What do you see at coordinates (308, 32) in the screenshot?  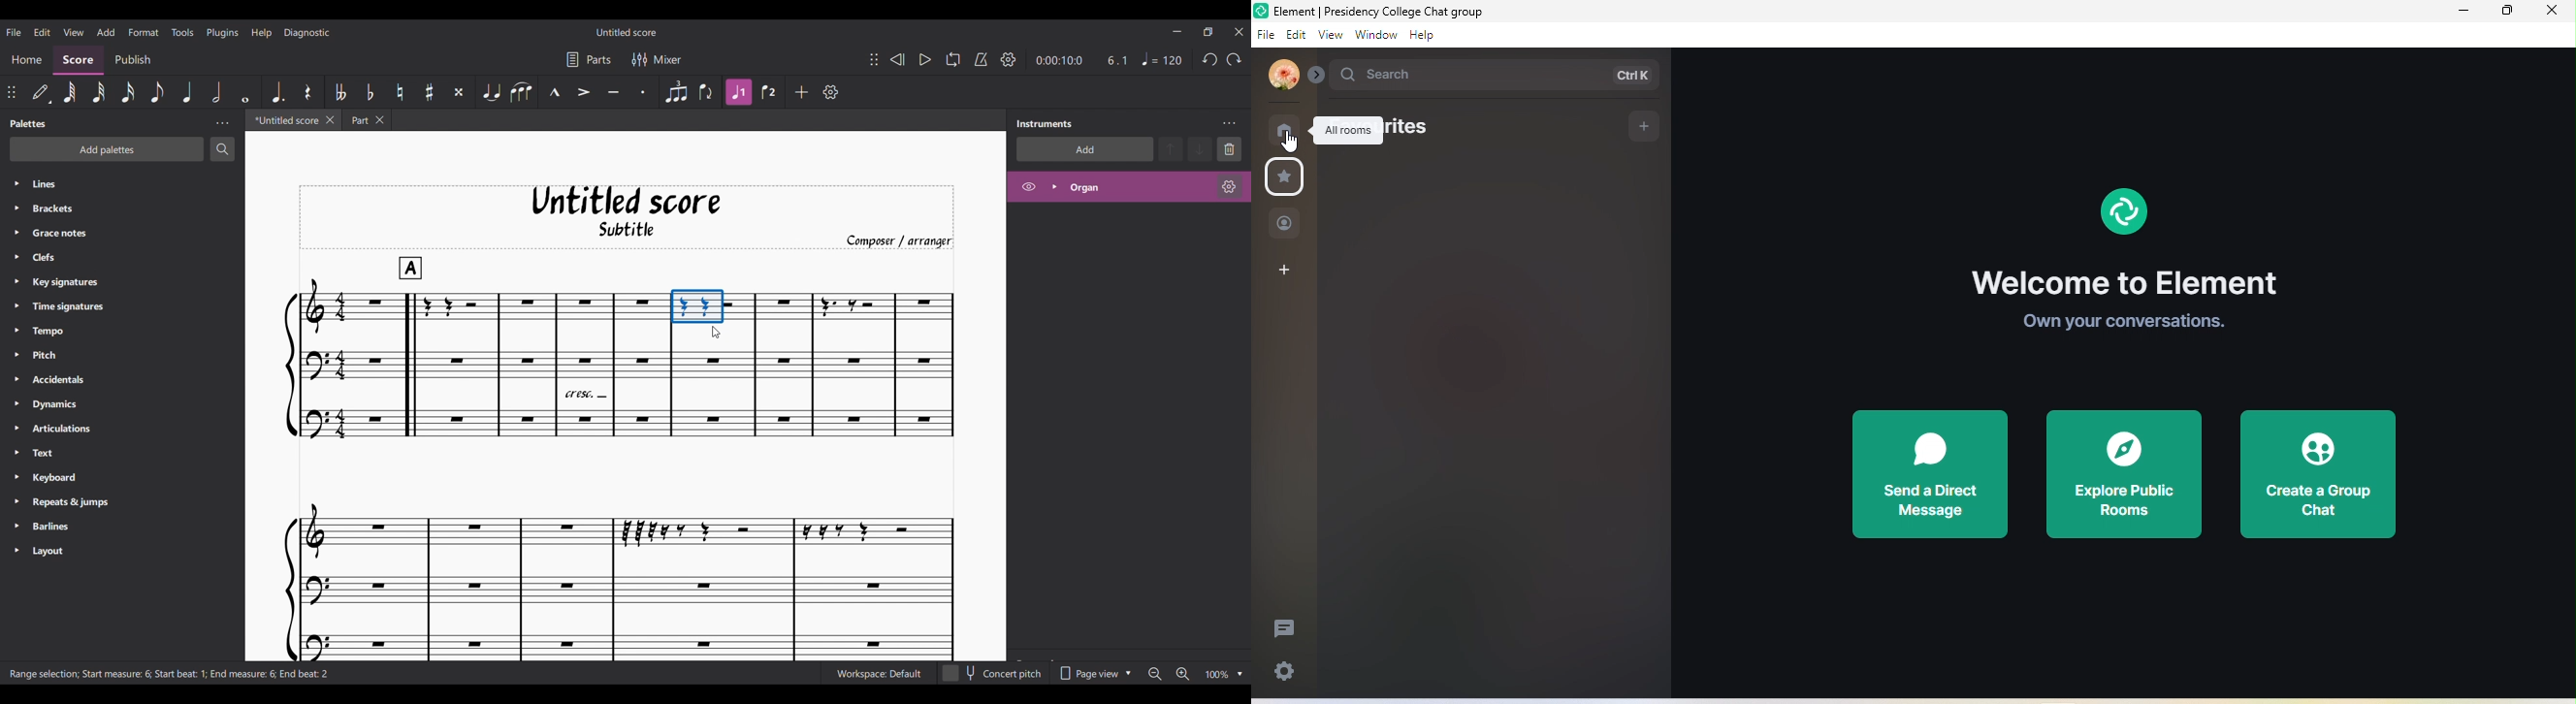 I see `Diagnostic menu` at bounding box center [308, 32].